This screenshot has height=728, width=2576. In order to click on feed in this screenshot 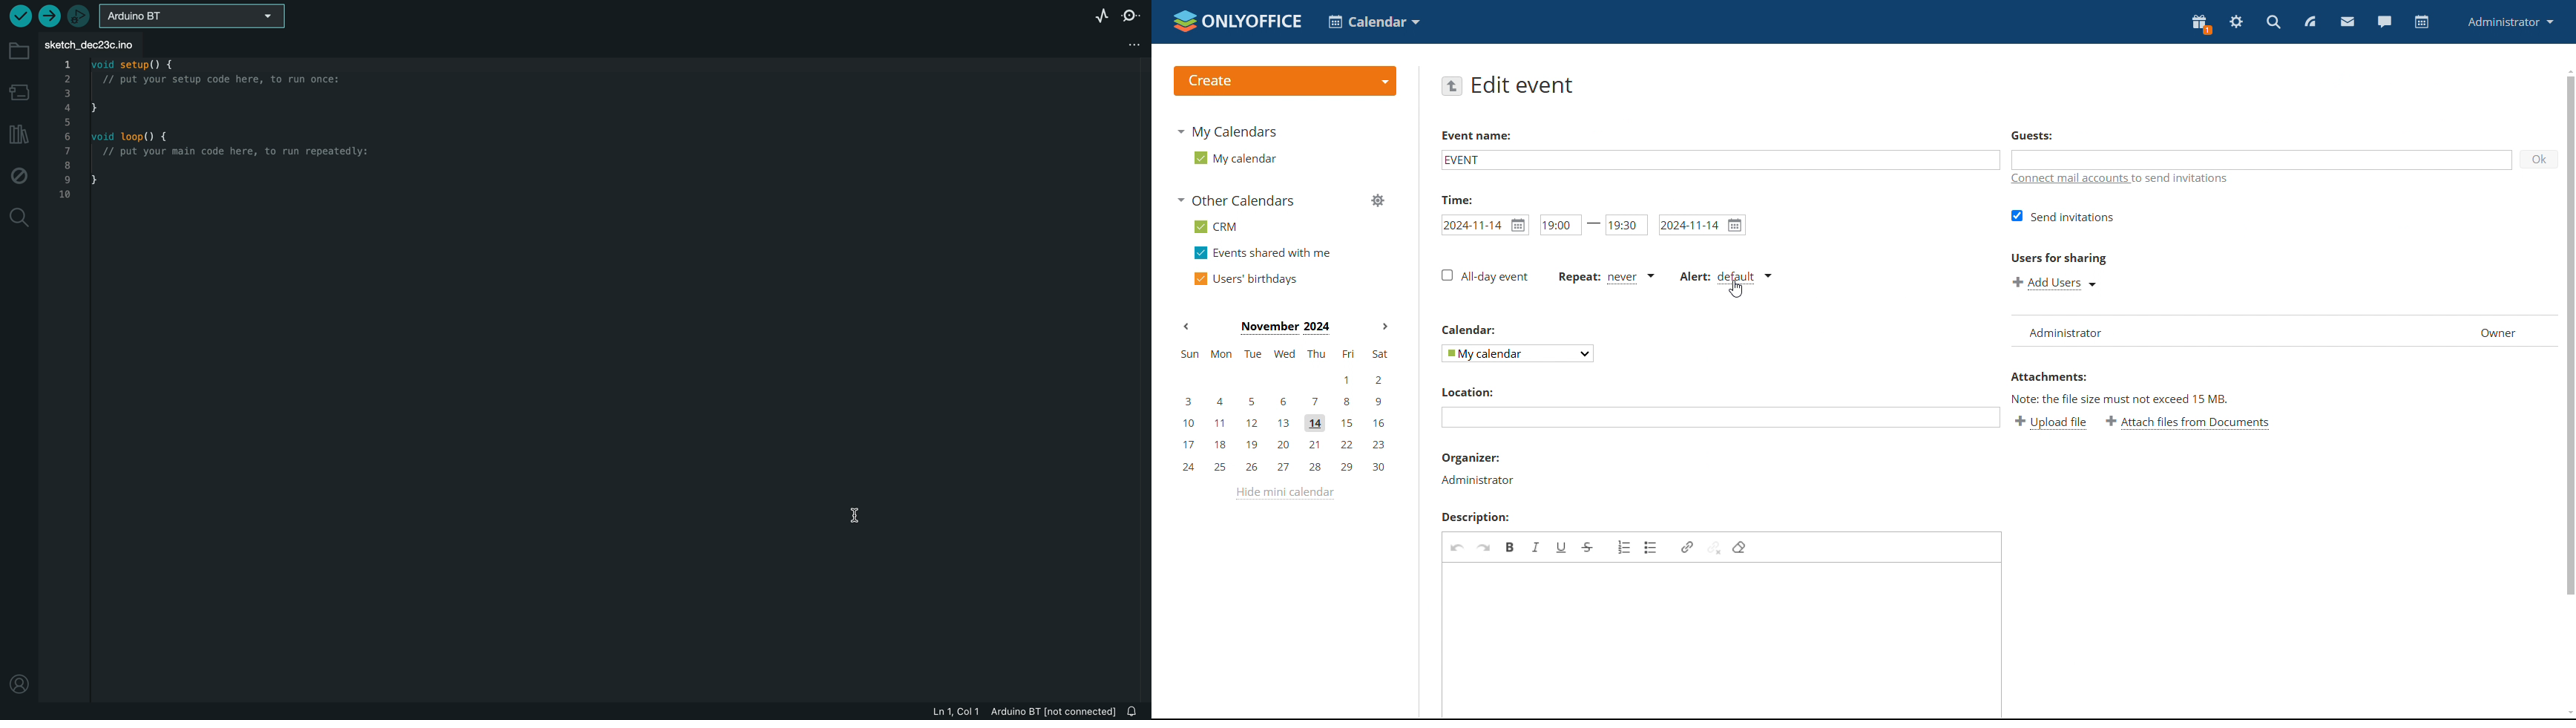, I will do `click(2310, 21)`.